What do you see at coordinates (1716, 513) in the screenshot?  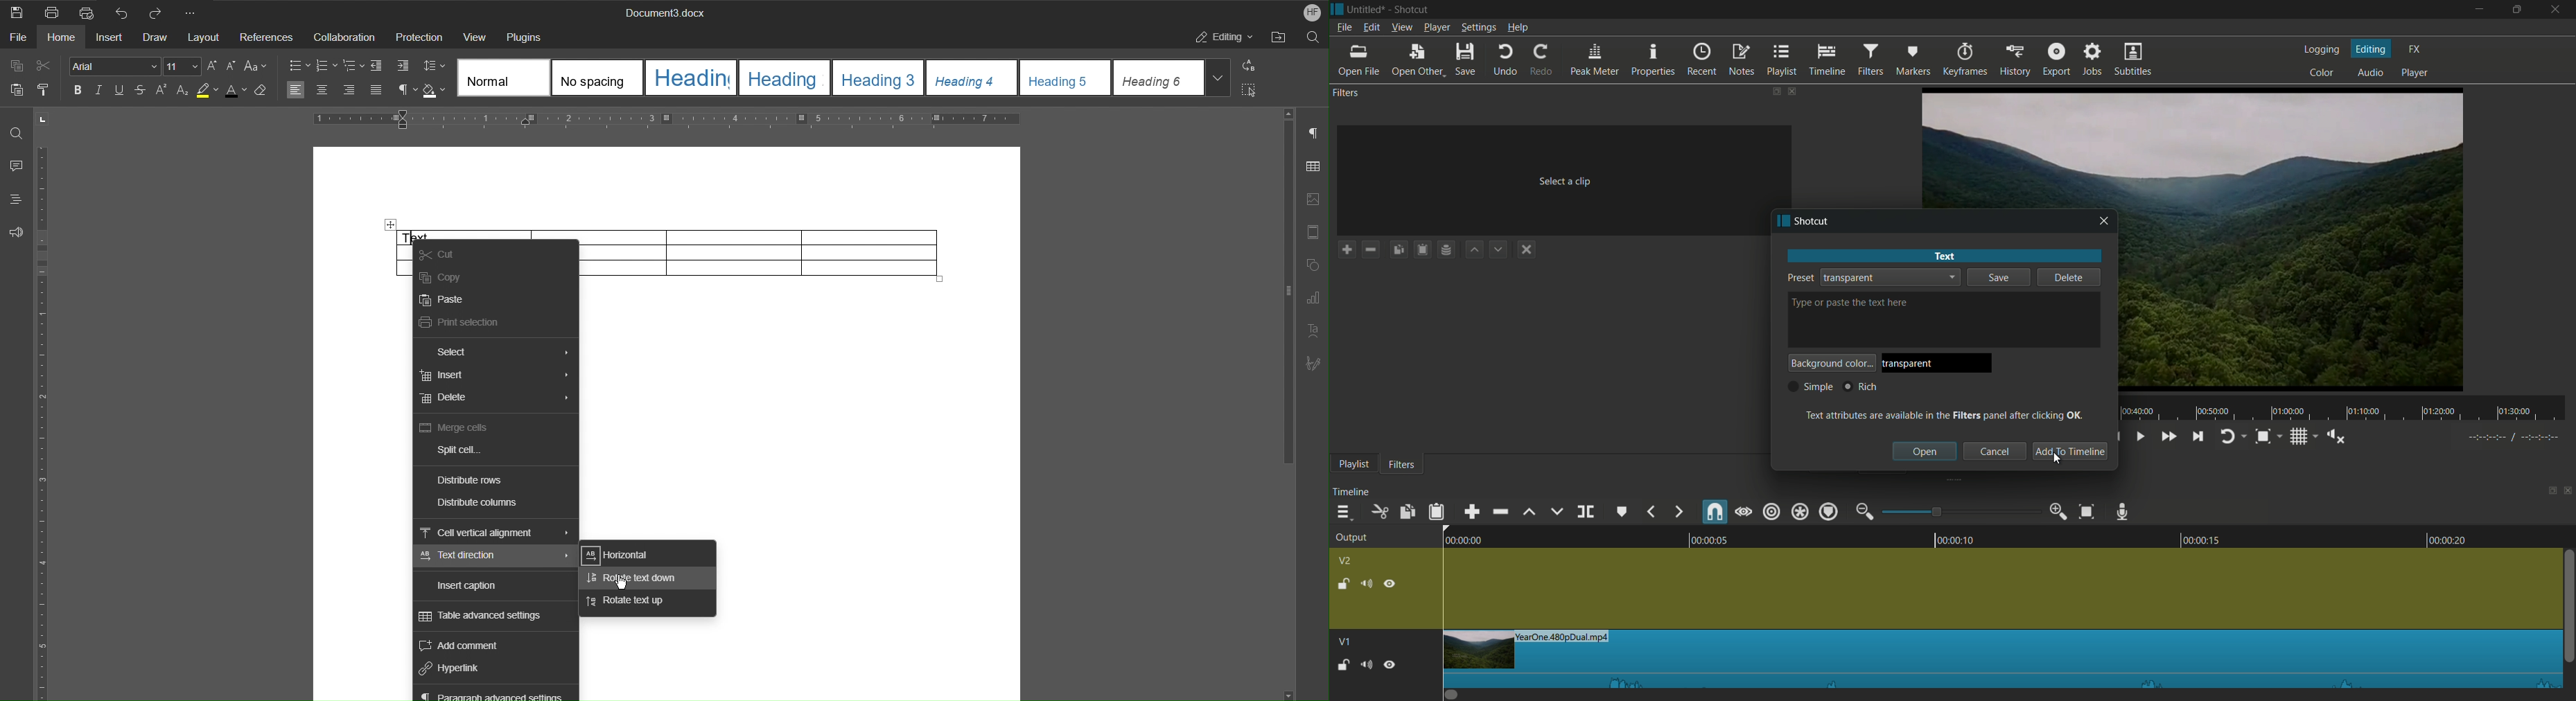 I see `snap` at bounding box center [1716, 513].